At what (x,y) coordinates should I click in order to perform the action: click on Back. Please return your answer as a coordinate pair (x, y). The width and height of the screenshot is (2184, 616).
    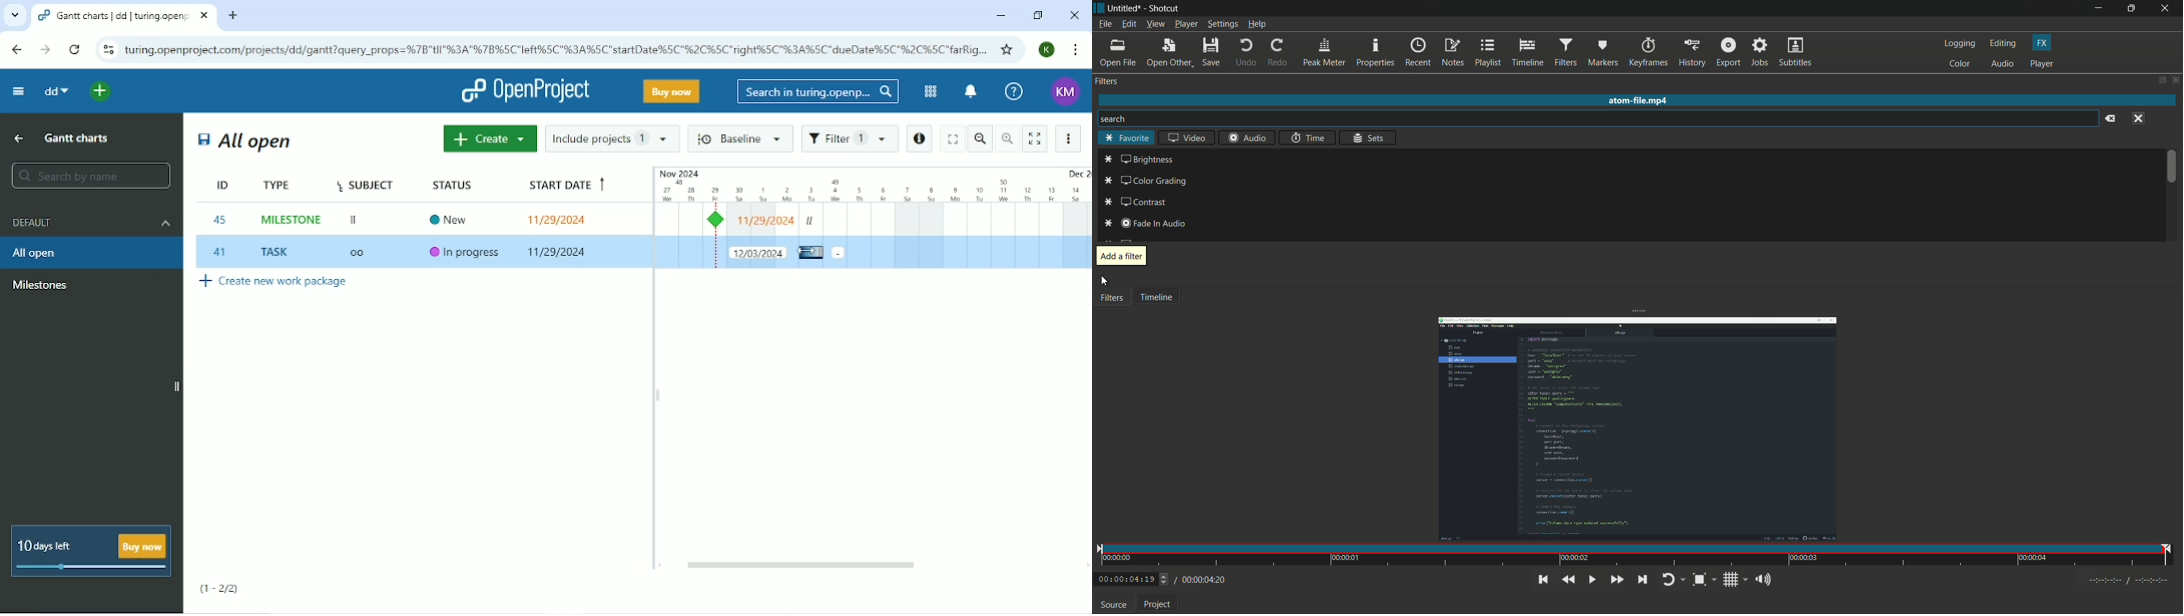
    Looking at the image, I should click on (18, 49).